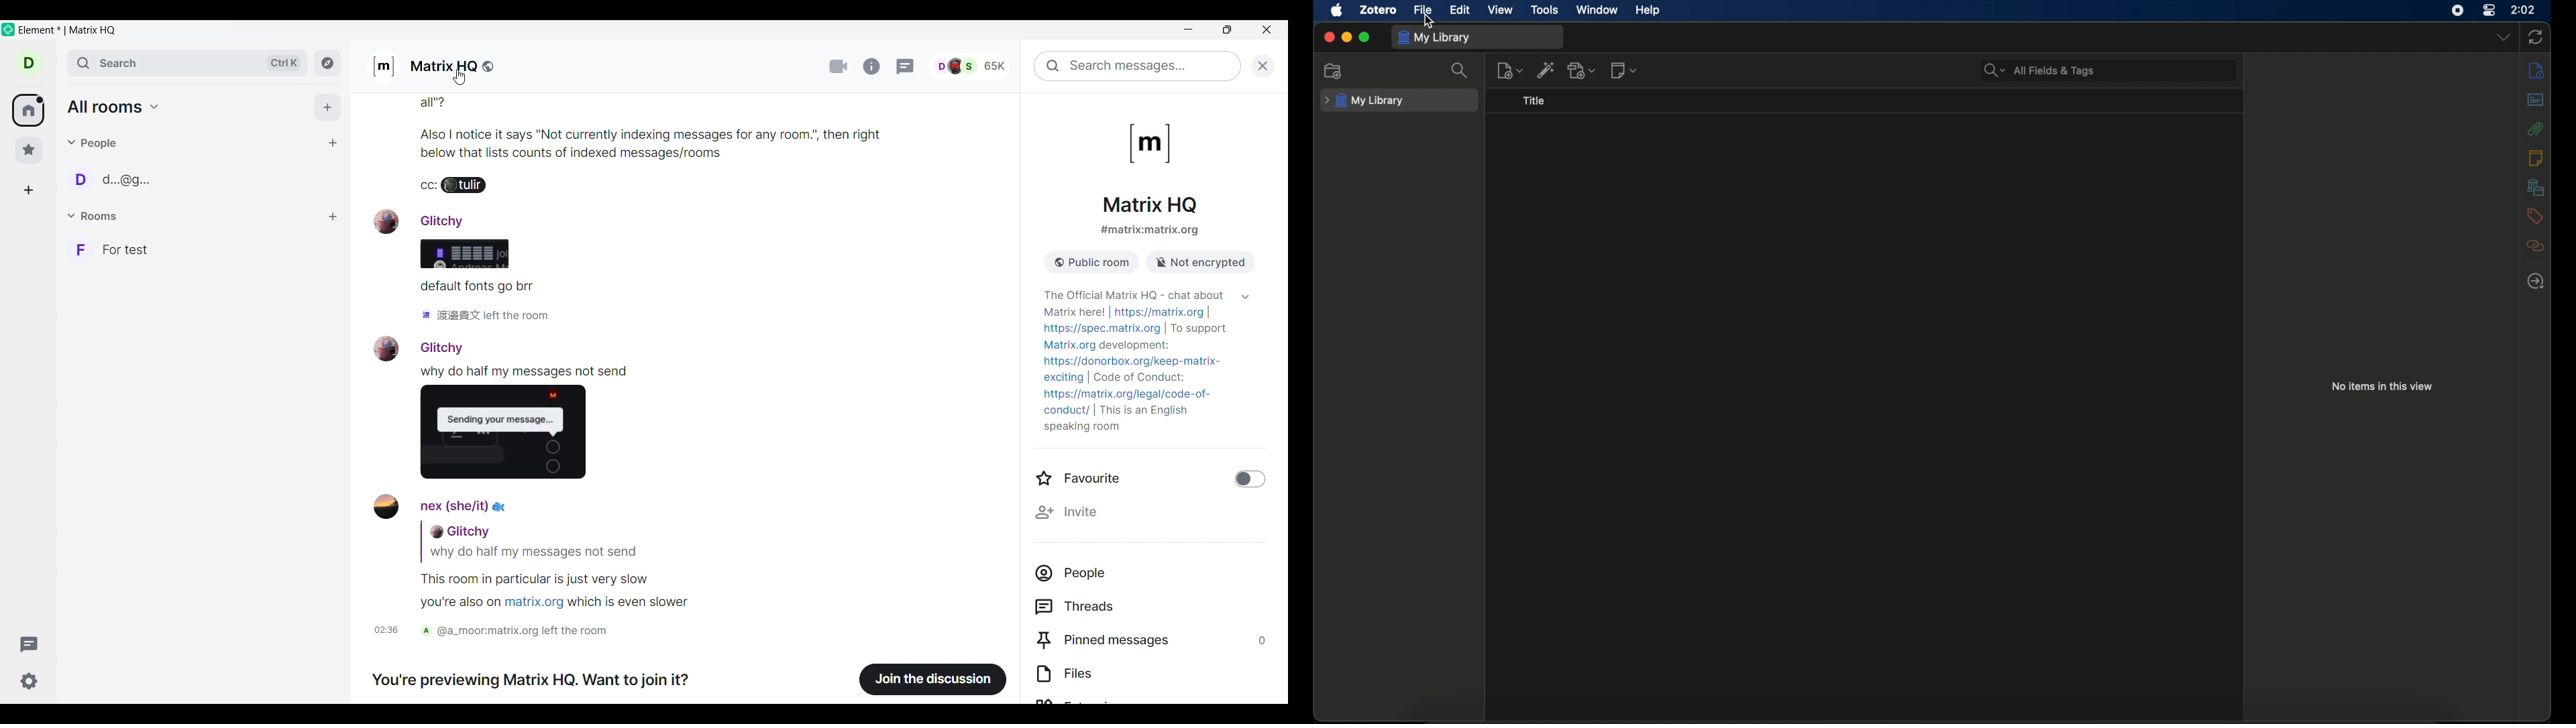  Describe the element at coordinates (429, 220) in the screenshot. I see `glitchy` at that location.